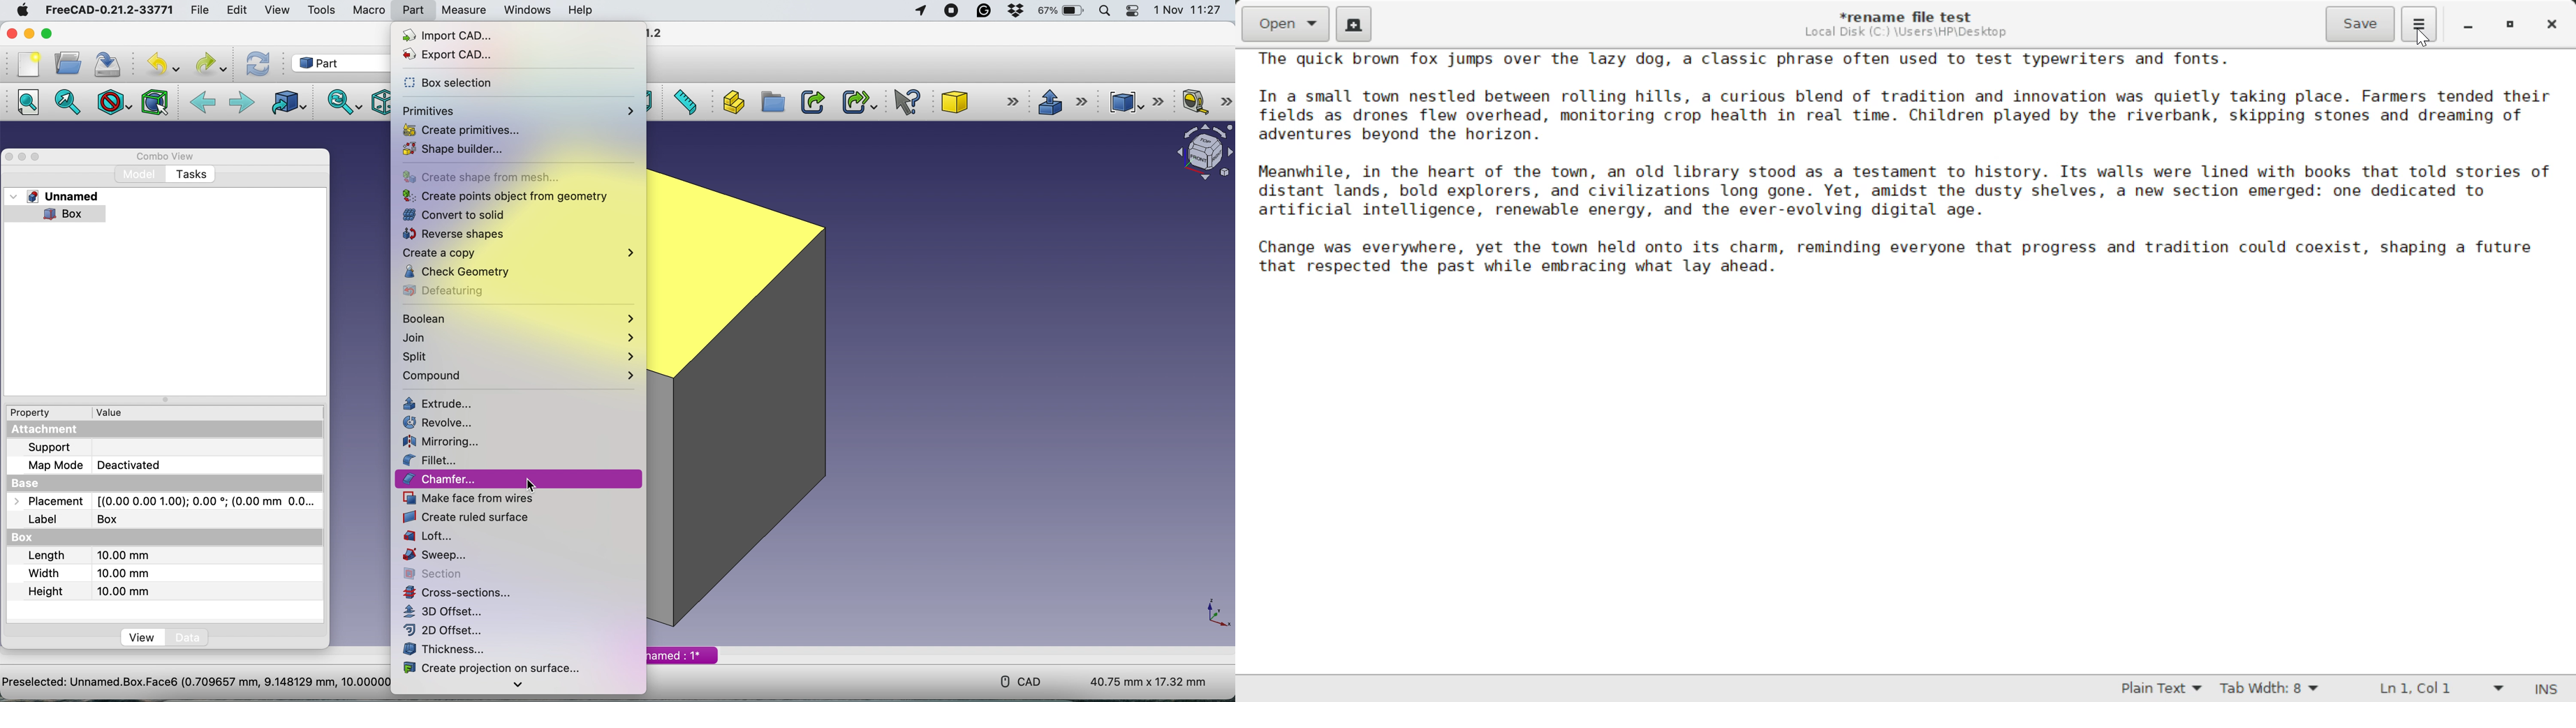  I want to click on unnamed, so click(64, 197).